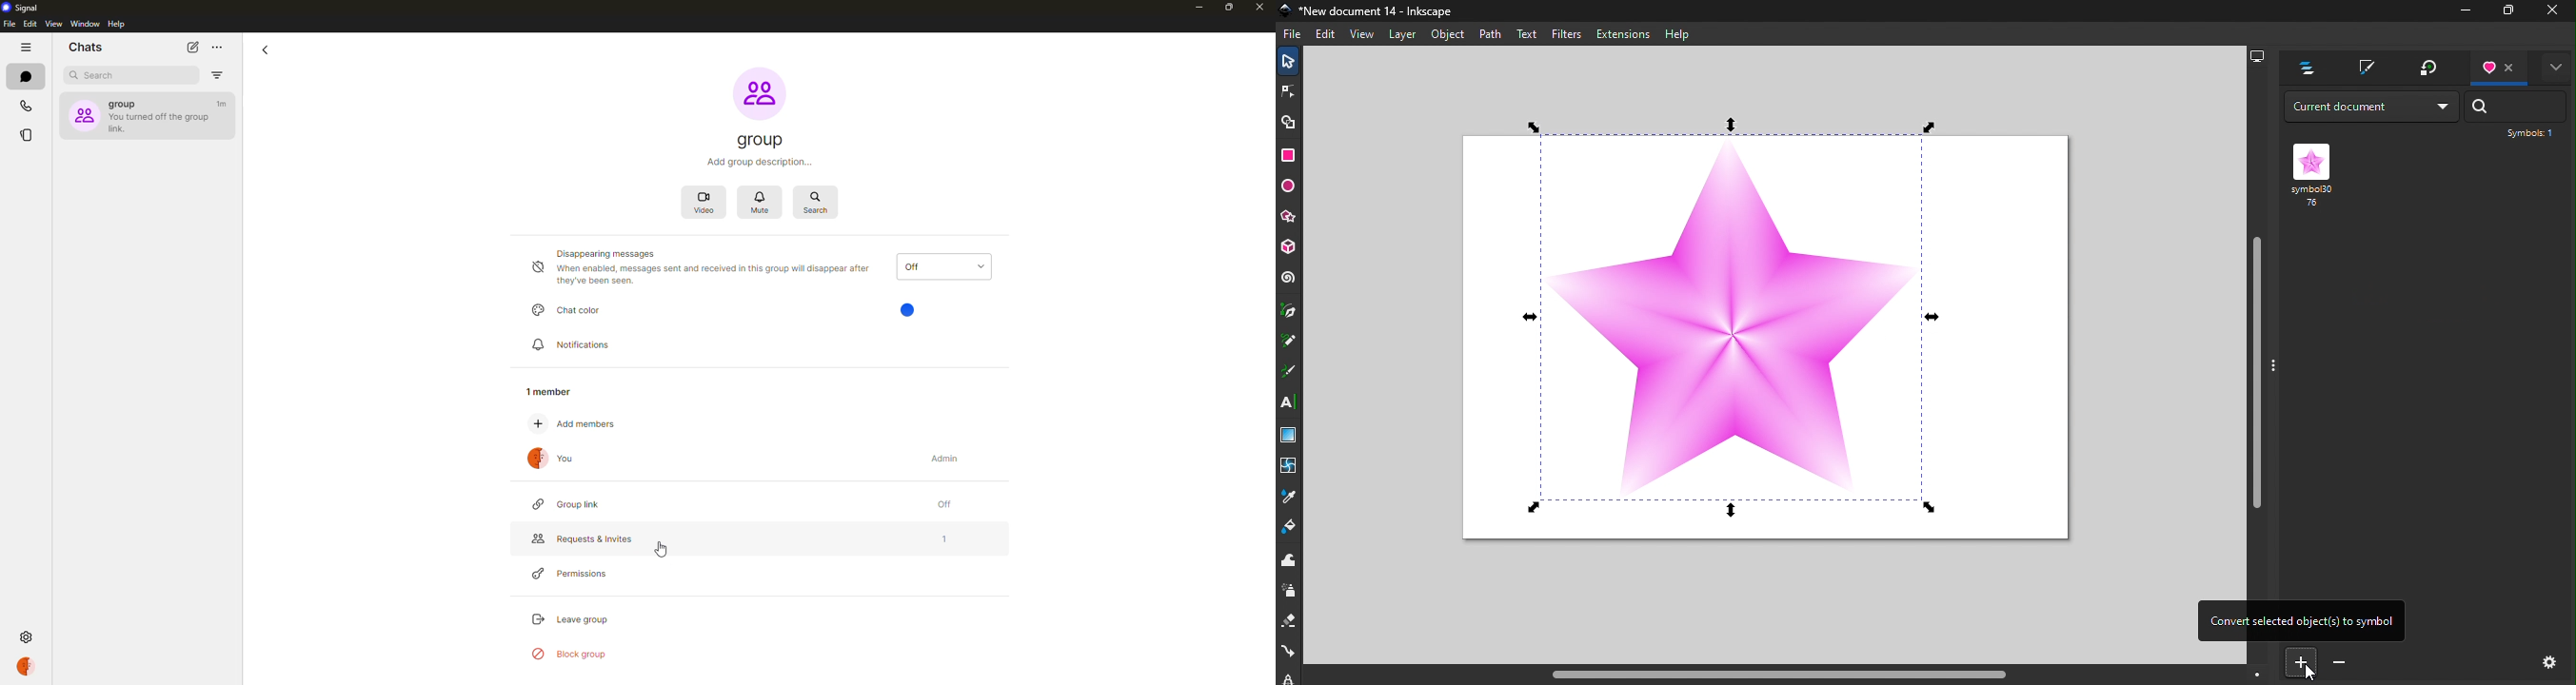 This screenshot has width=2576, height=700. I want to click on Node tool, so click(1288, 91).